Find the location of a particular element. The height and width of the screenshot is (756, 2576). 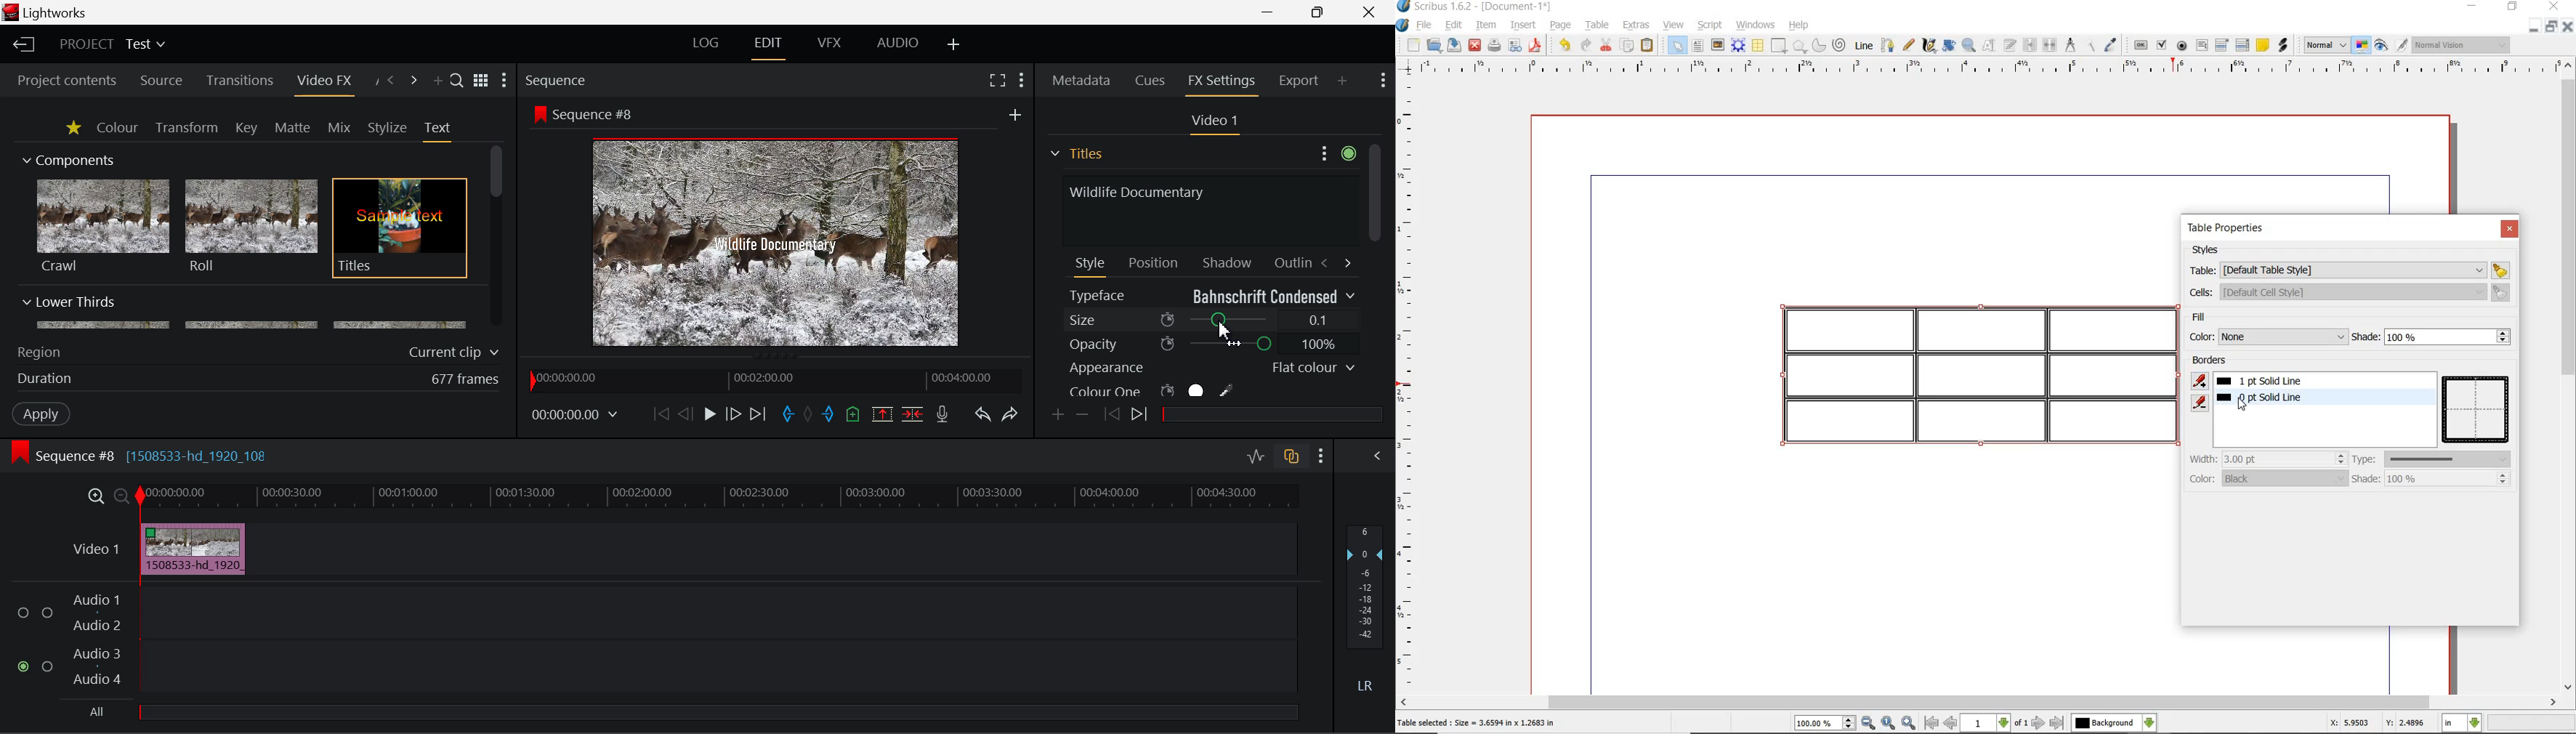

cut is located at coordinates (1607, 46).